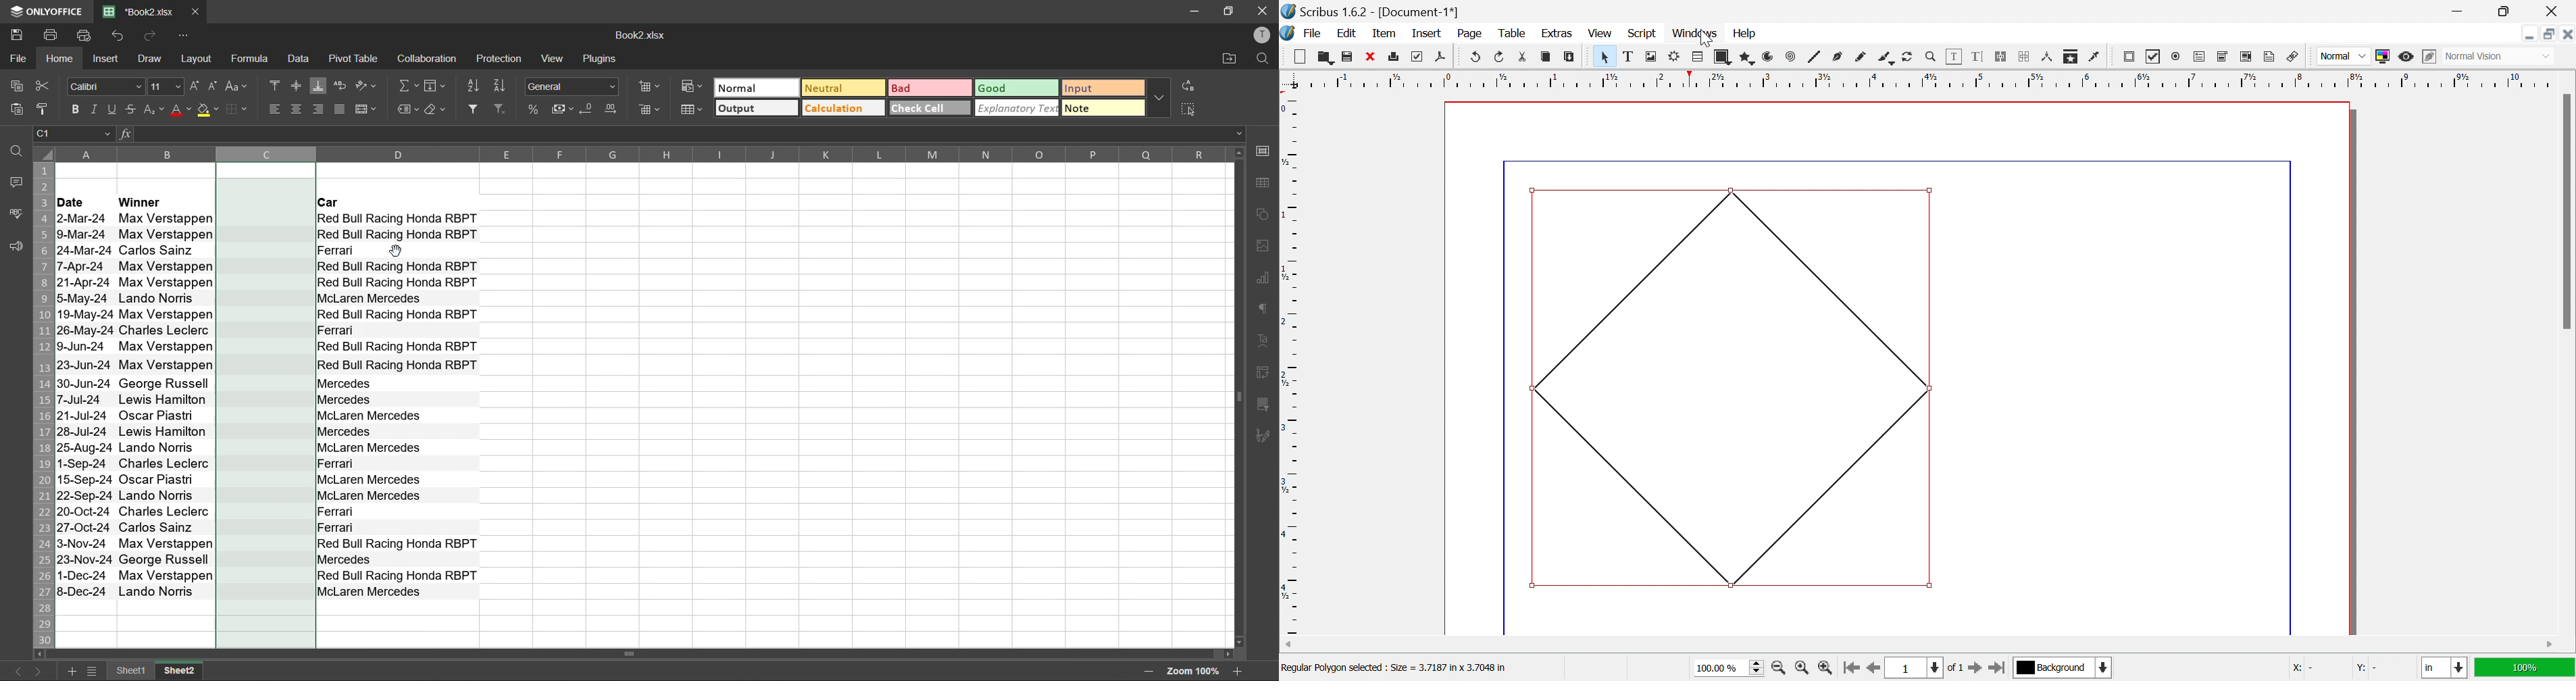  I want to click on Regular polygon selected: Size = 3.7187 in x 3.7048 in, so click(1394, 670).